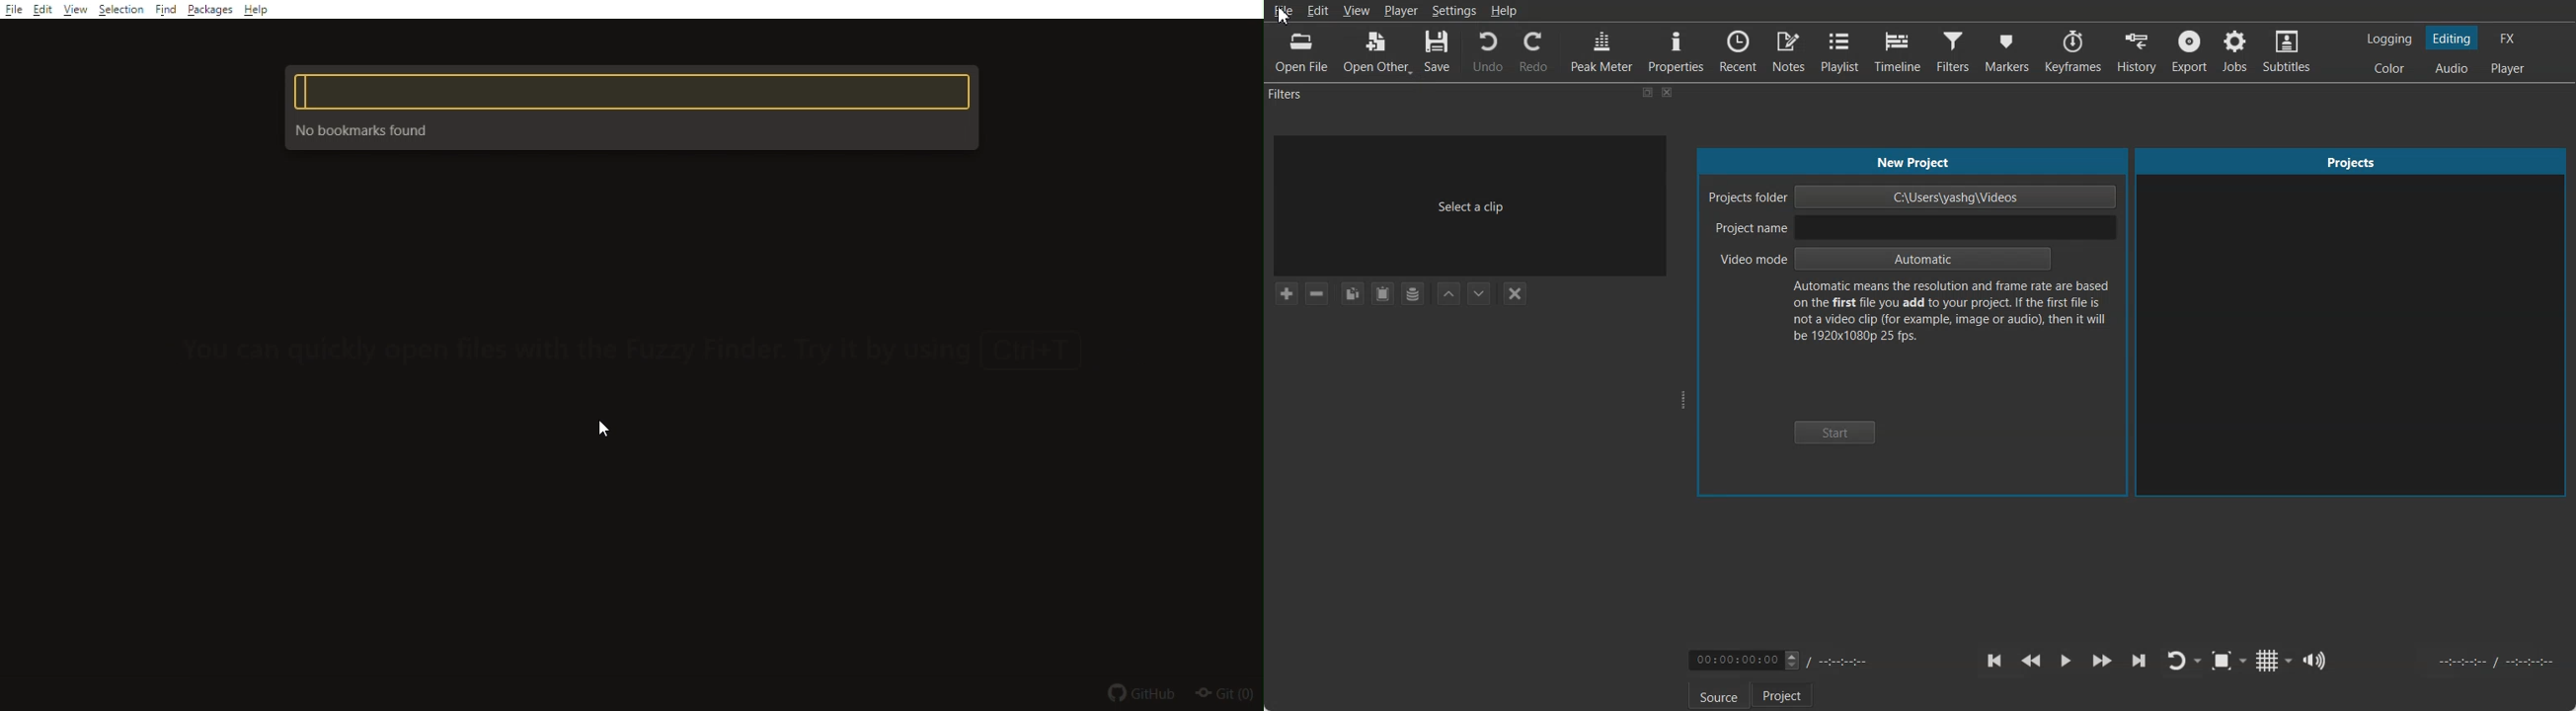  What do you see at coordinates (2509, 38) in the screenshot?
I see `Switching to the Effect layout` at bounding box center [2509, 38].